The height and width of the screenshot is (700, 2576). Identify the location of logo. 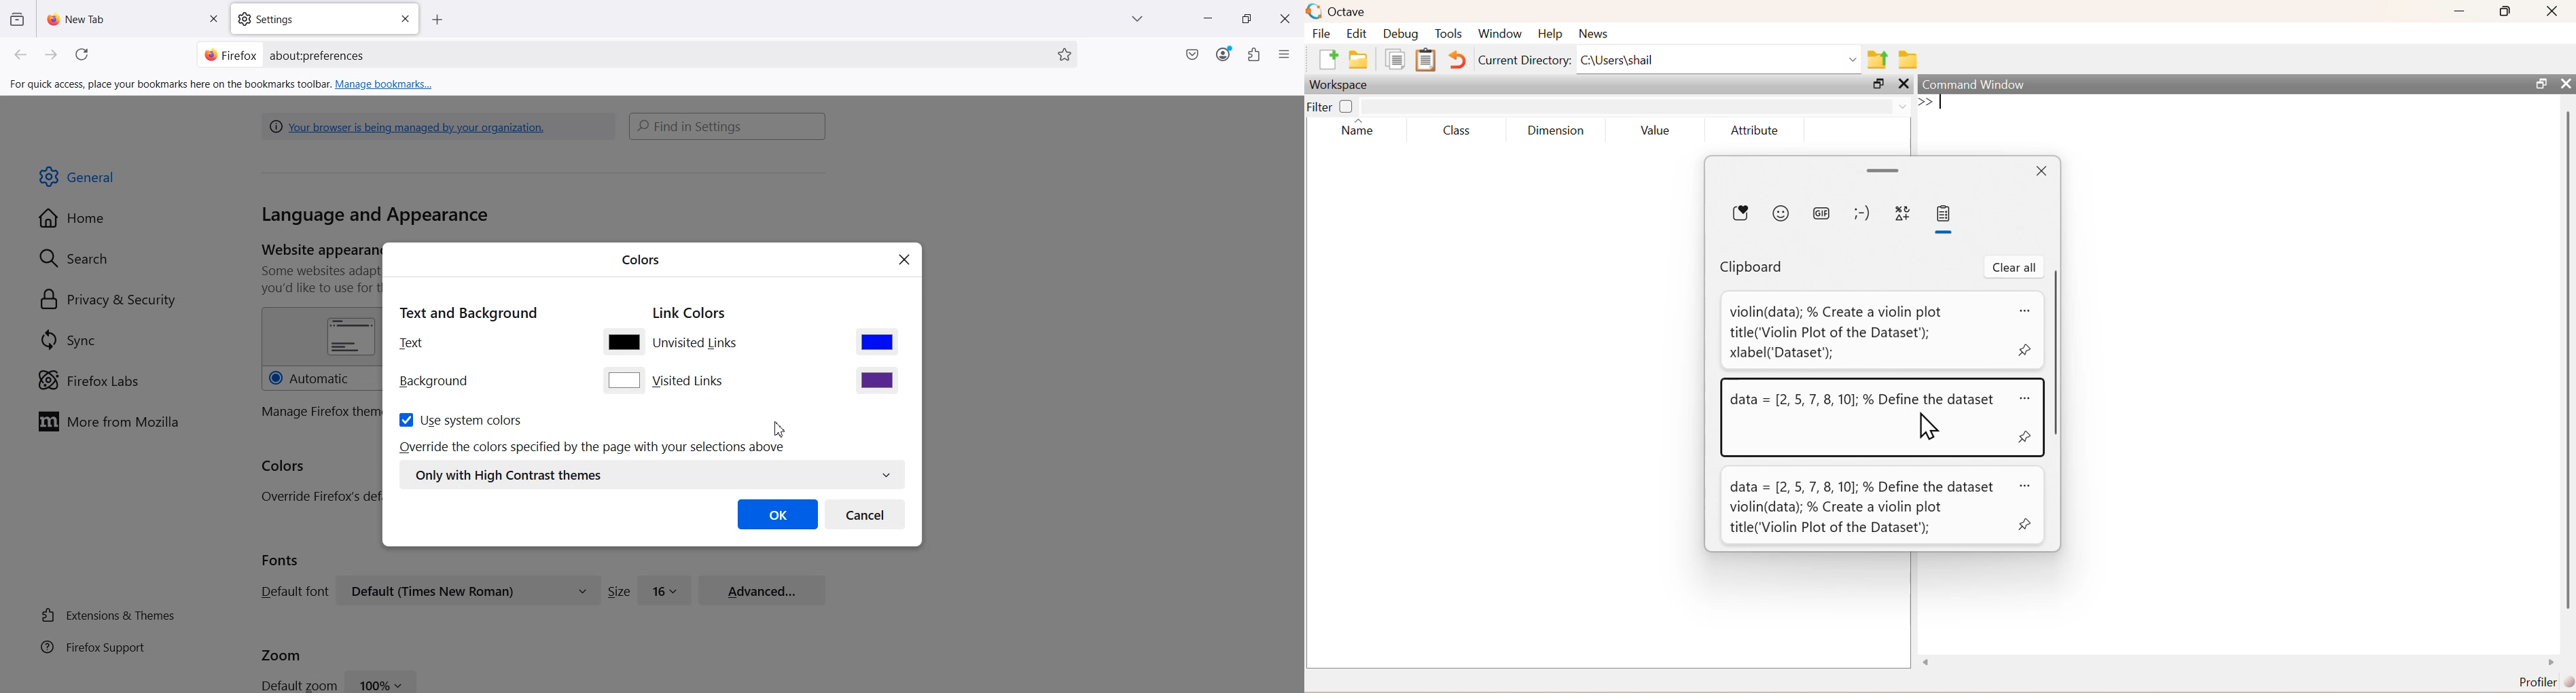
(1316, 11).